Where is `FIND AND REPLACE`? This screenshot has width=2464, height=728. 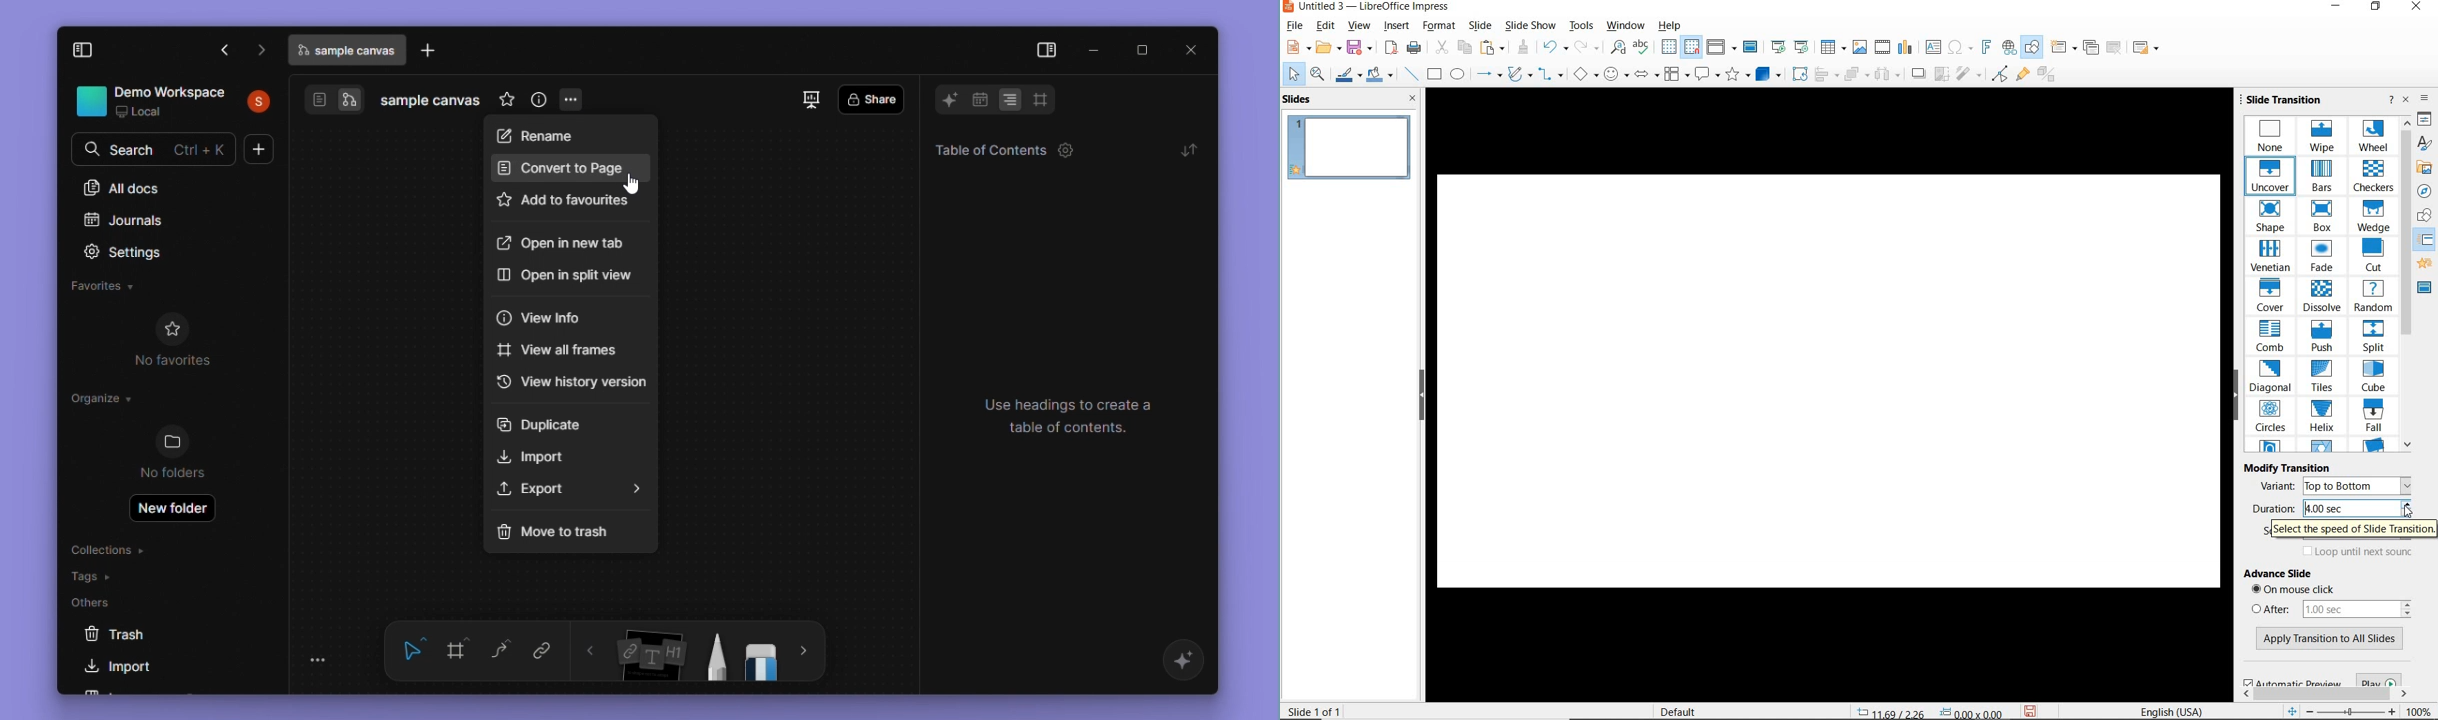
FIND AND REPLACE is located at coordinates (1617, 48).